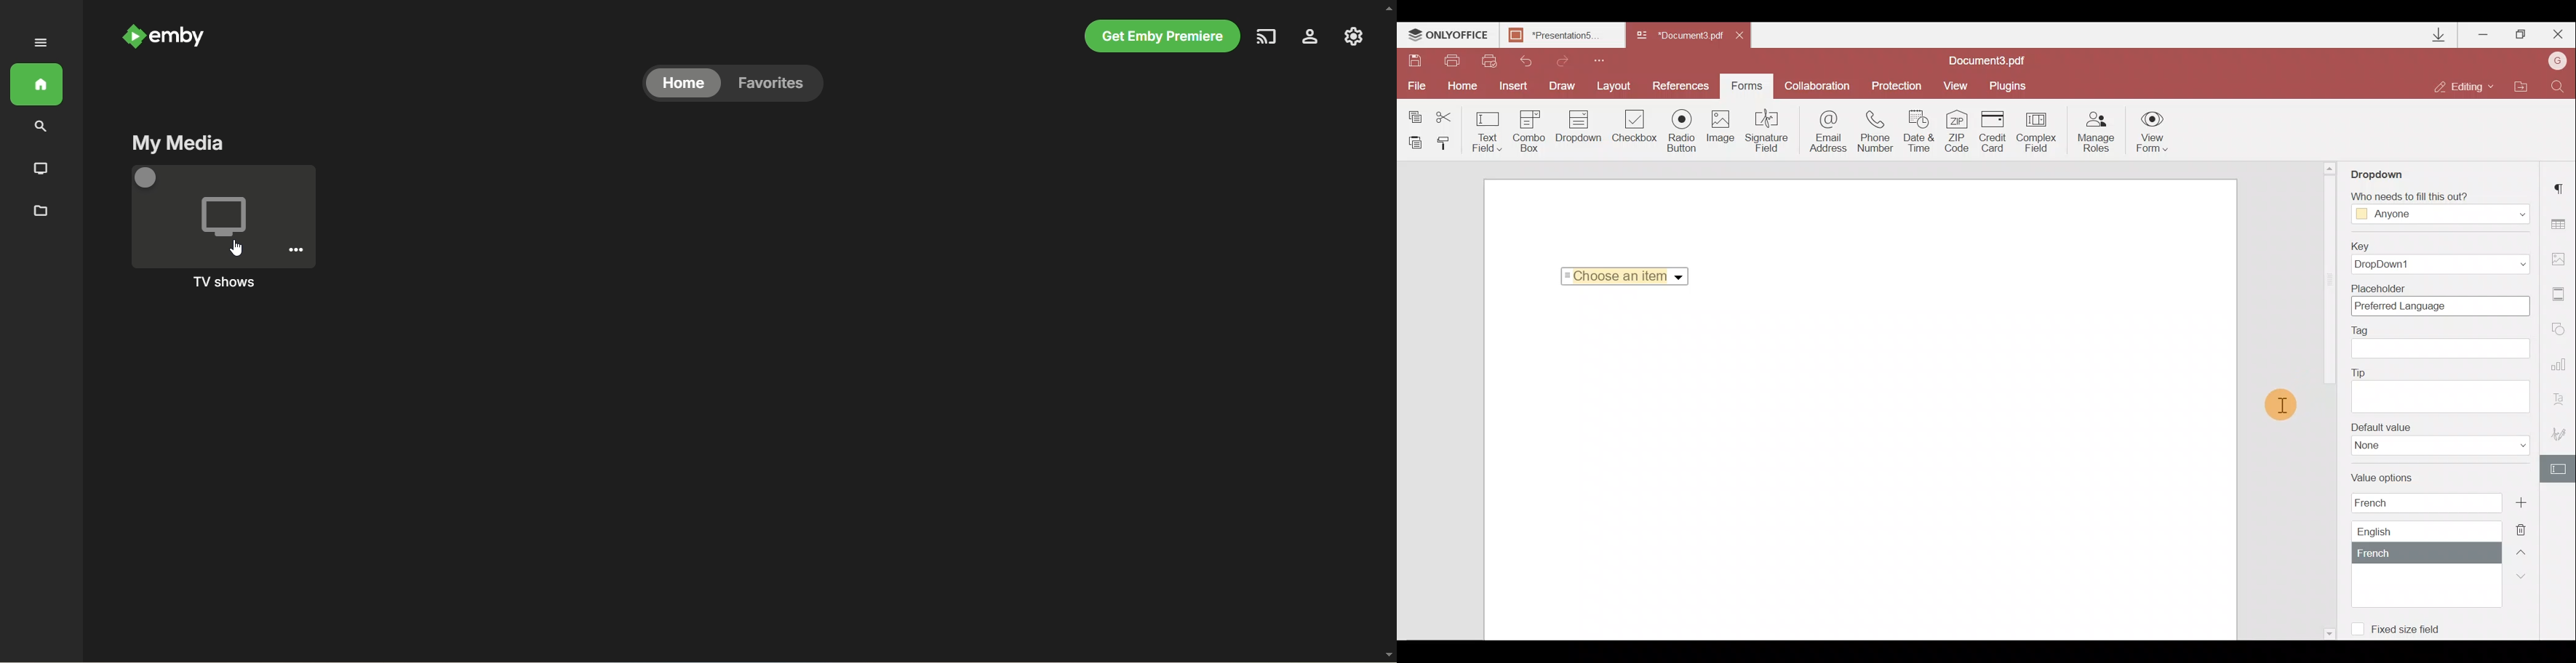  What do you see at coordinates (1595, 59) in the screenshot?
I see `Customize quick access toolbar` at bounding box center [1595, 59].